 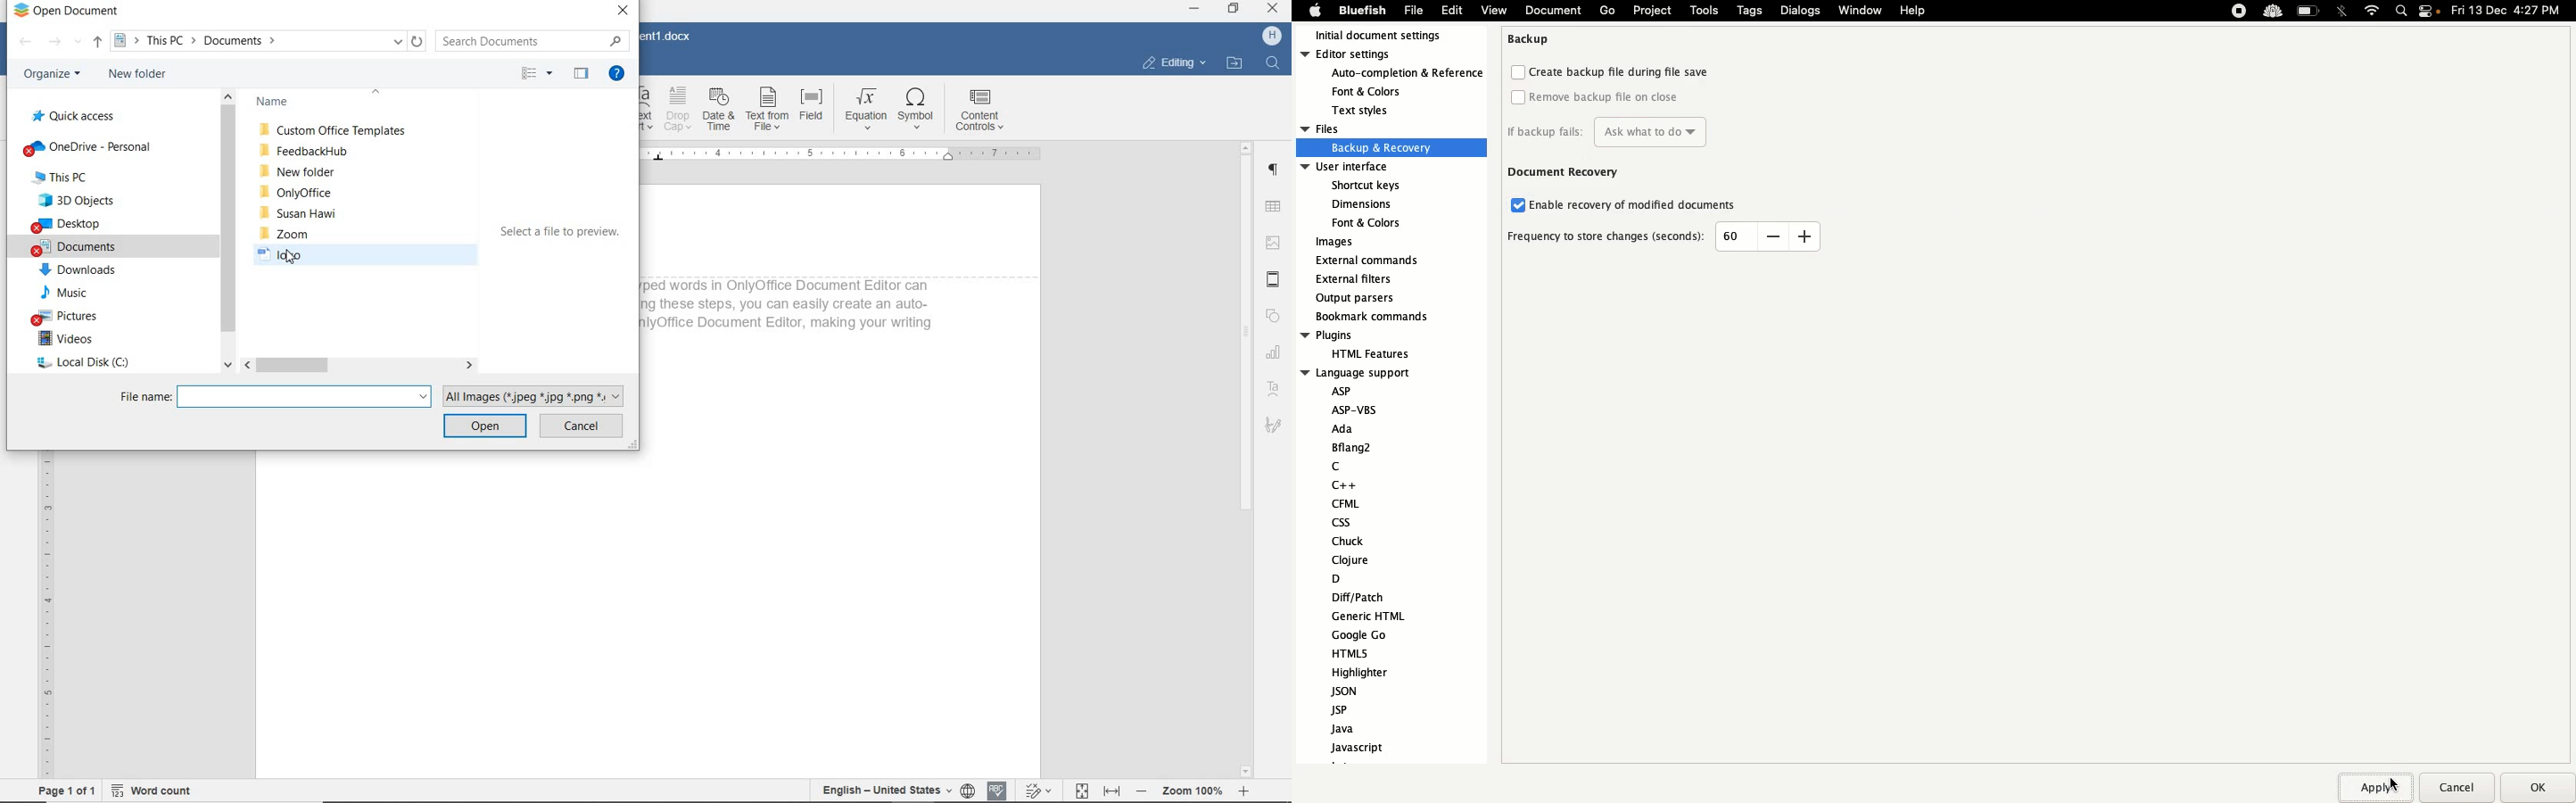 I want to click on Images, so click(x=1337, y=243).